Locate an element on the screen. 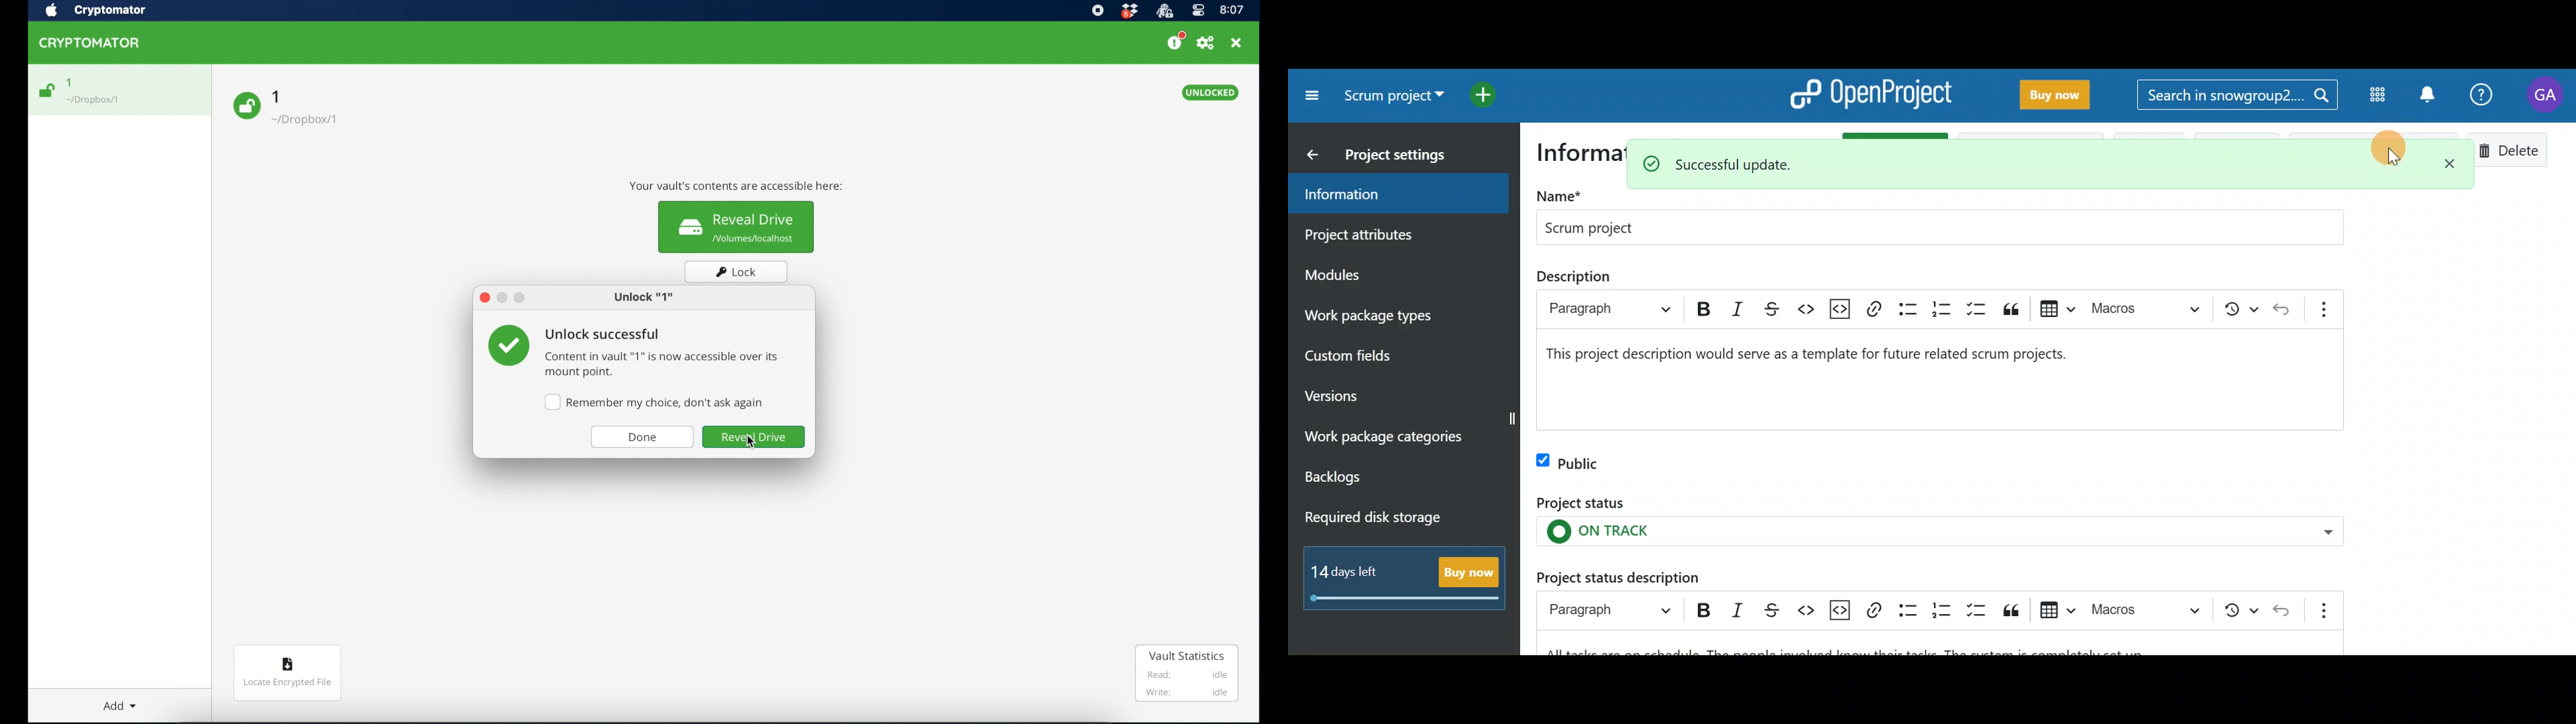 This screenshot has height=728, width=2576. strikethrough is located at coordinates (1771, 309).